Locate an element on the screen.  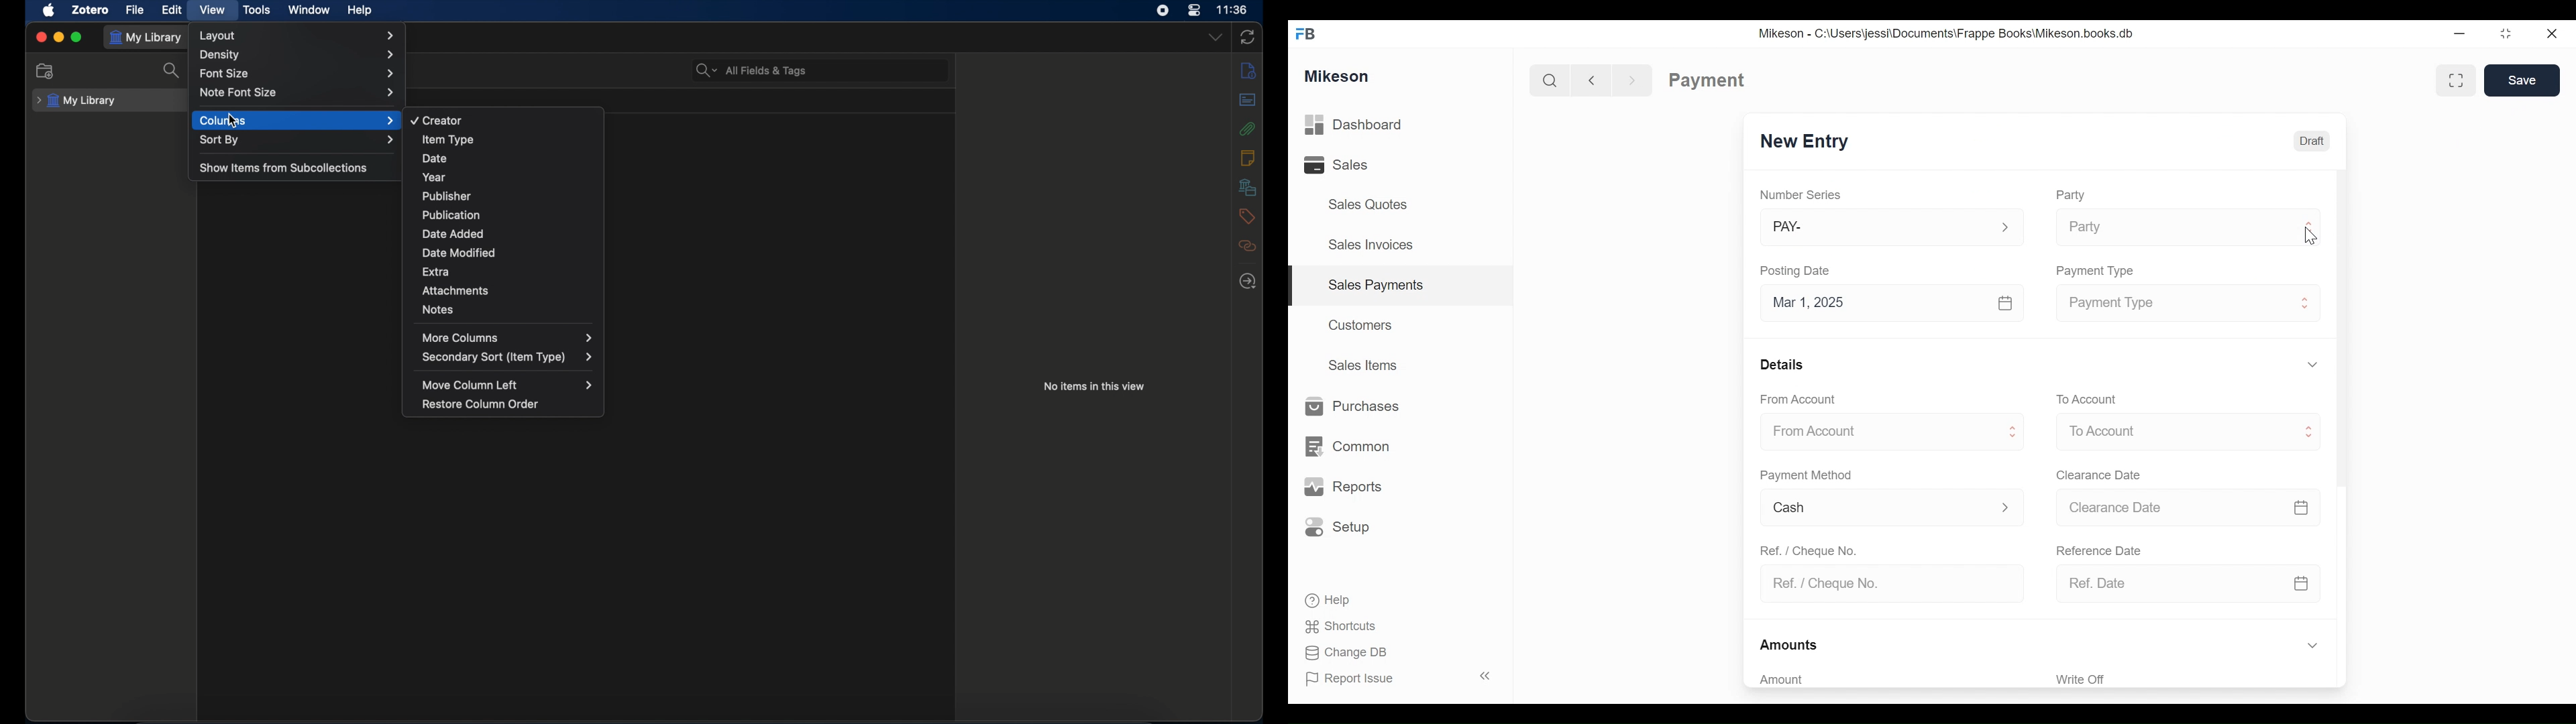
publication is located at coordinates (451, 215).